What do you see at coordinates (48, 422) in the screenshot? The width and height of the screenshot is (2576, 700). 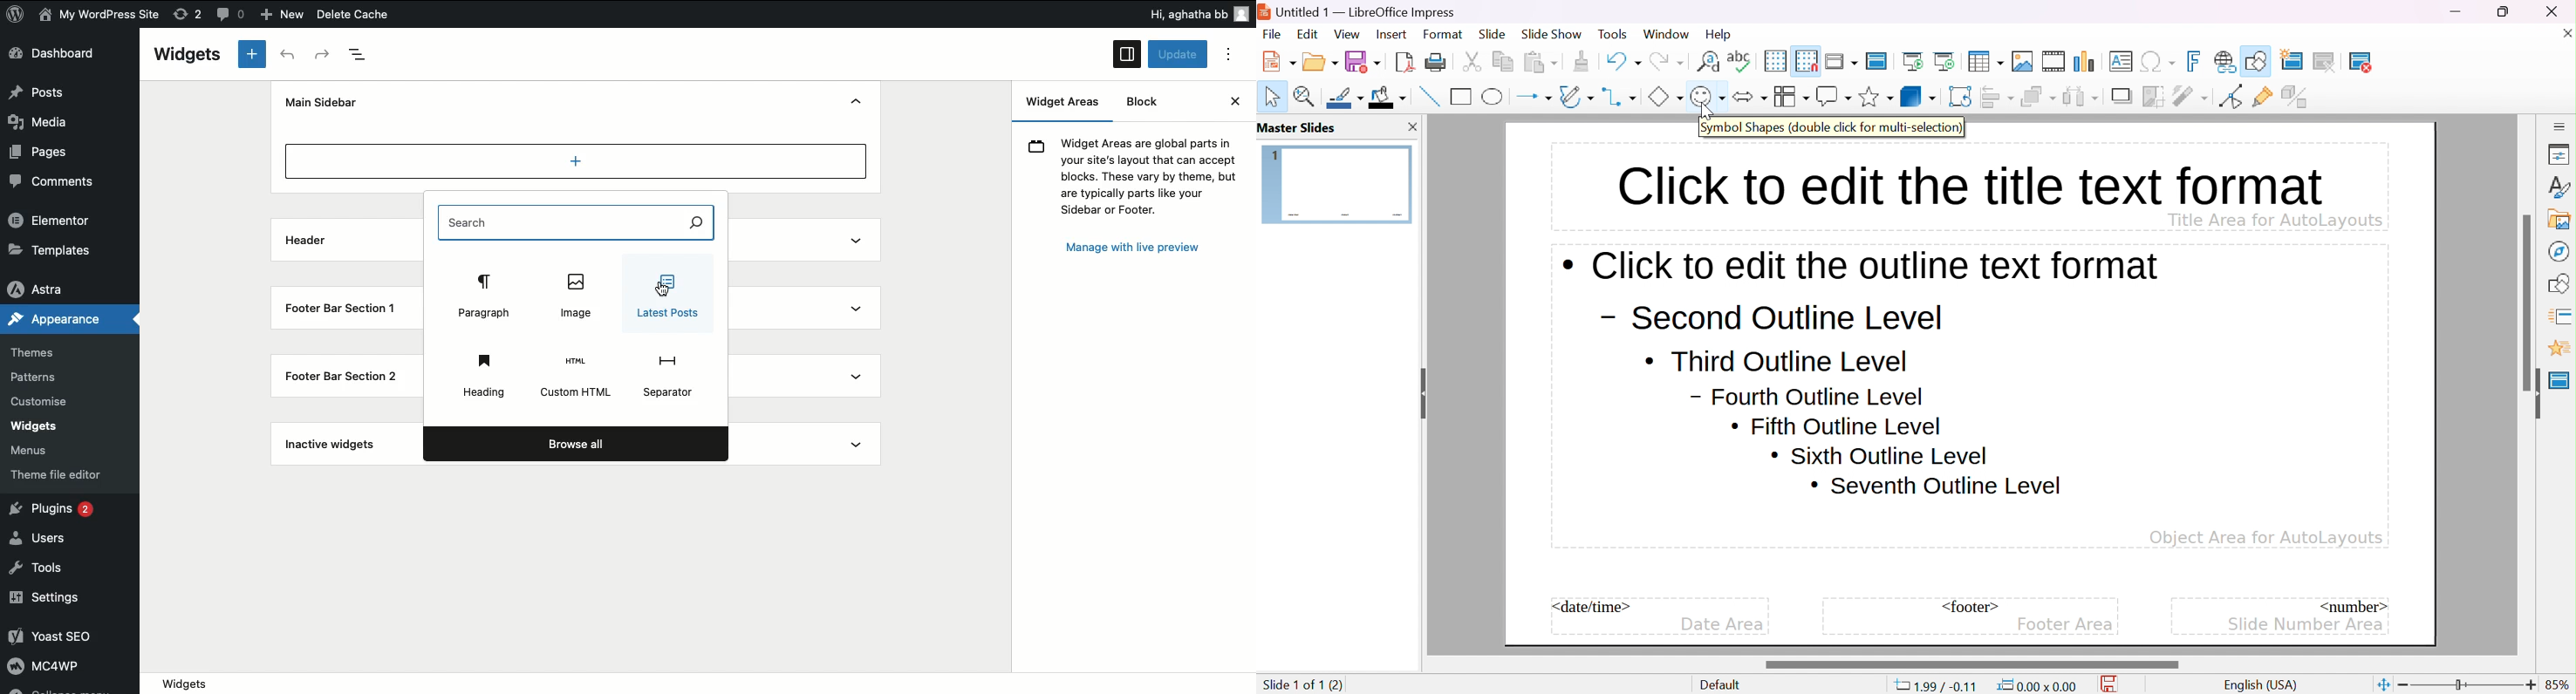 I see `widgets` at bounding box center [48, 422].